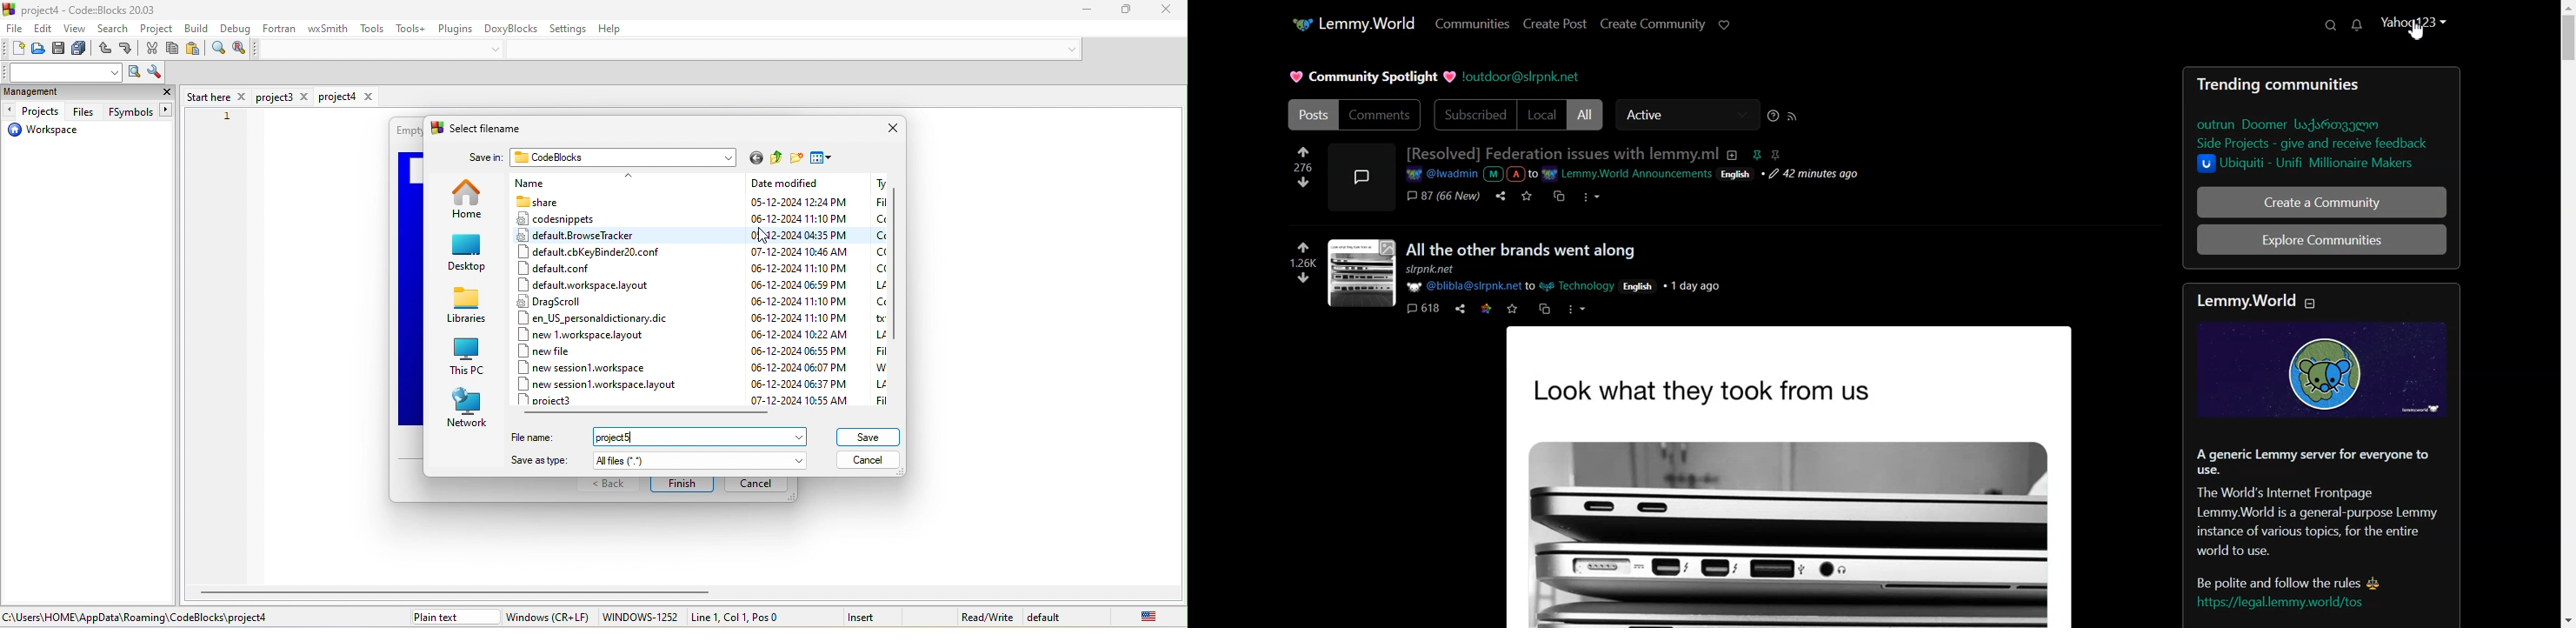  Describe the element at coordinates (891, 128) in the screenshot. I see `close` at that location.